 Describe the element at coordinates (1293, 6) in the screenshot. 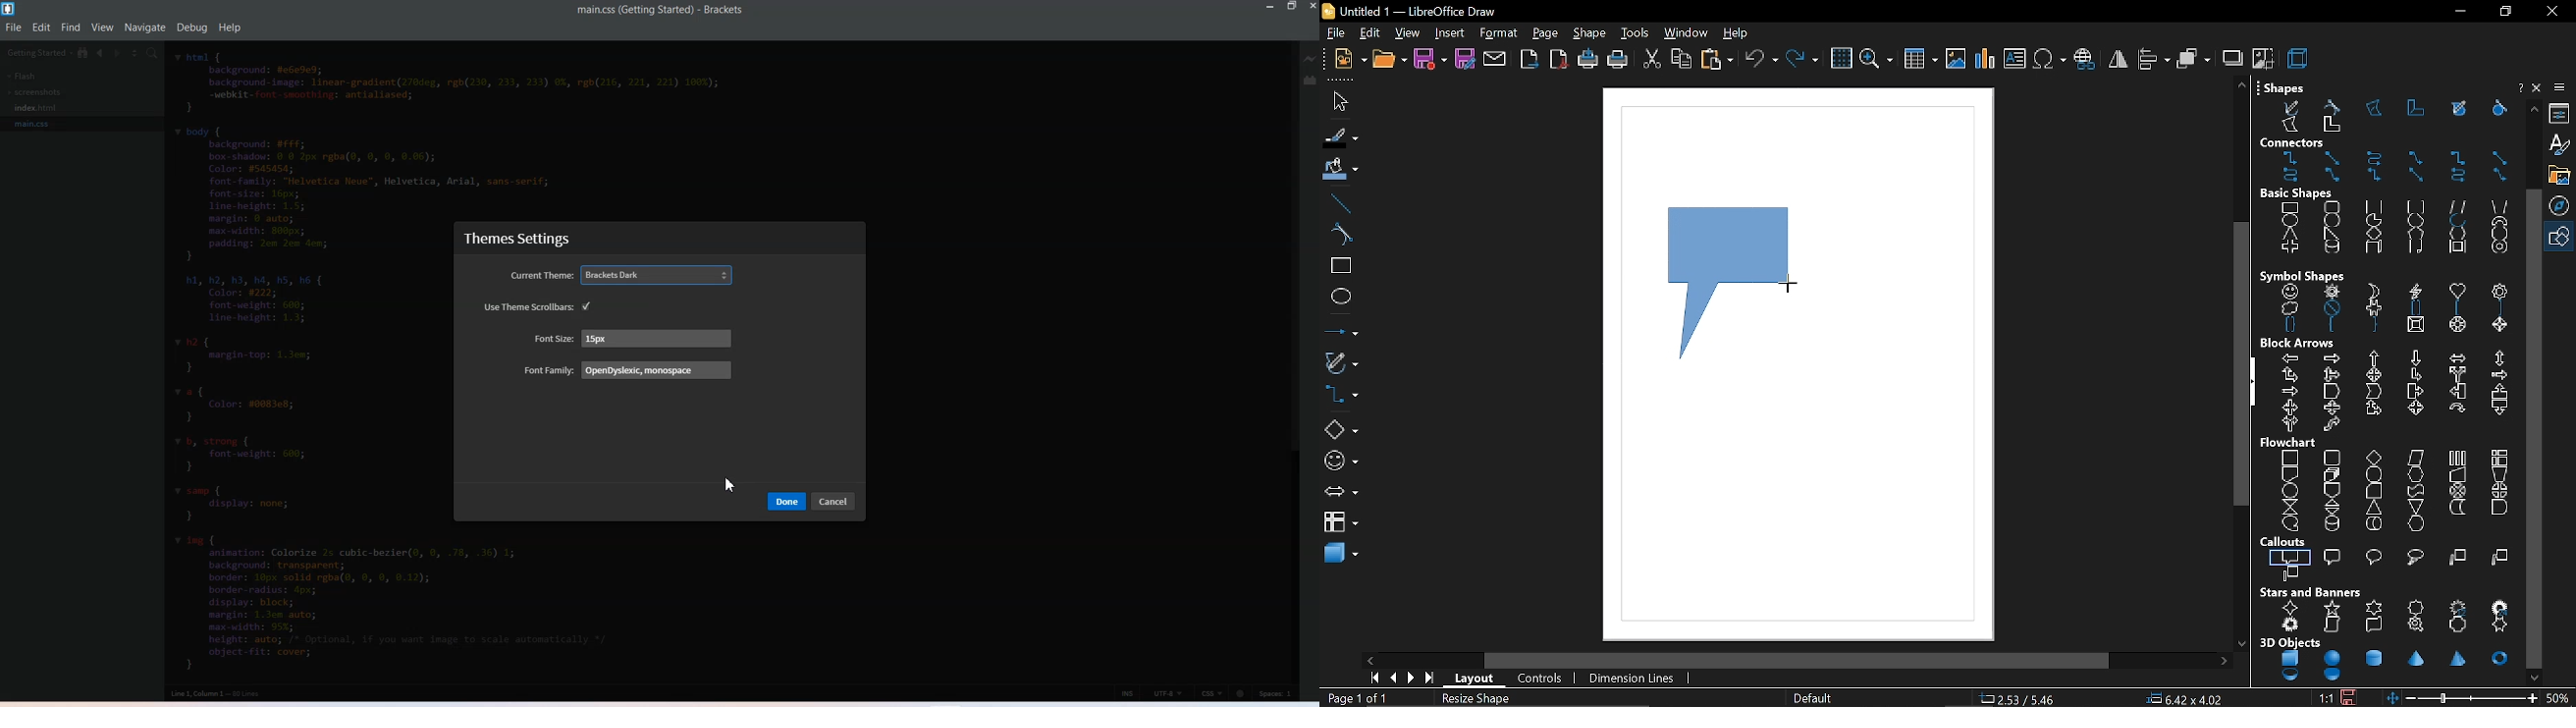

I see `Maximize` at that location.